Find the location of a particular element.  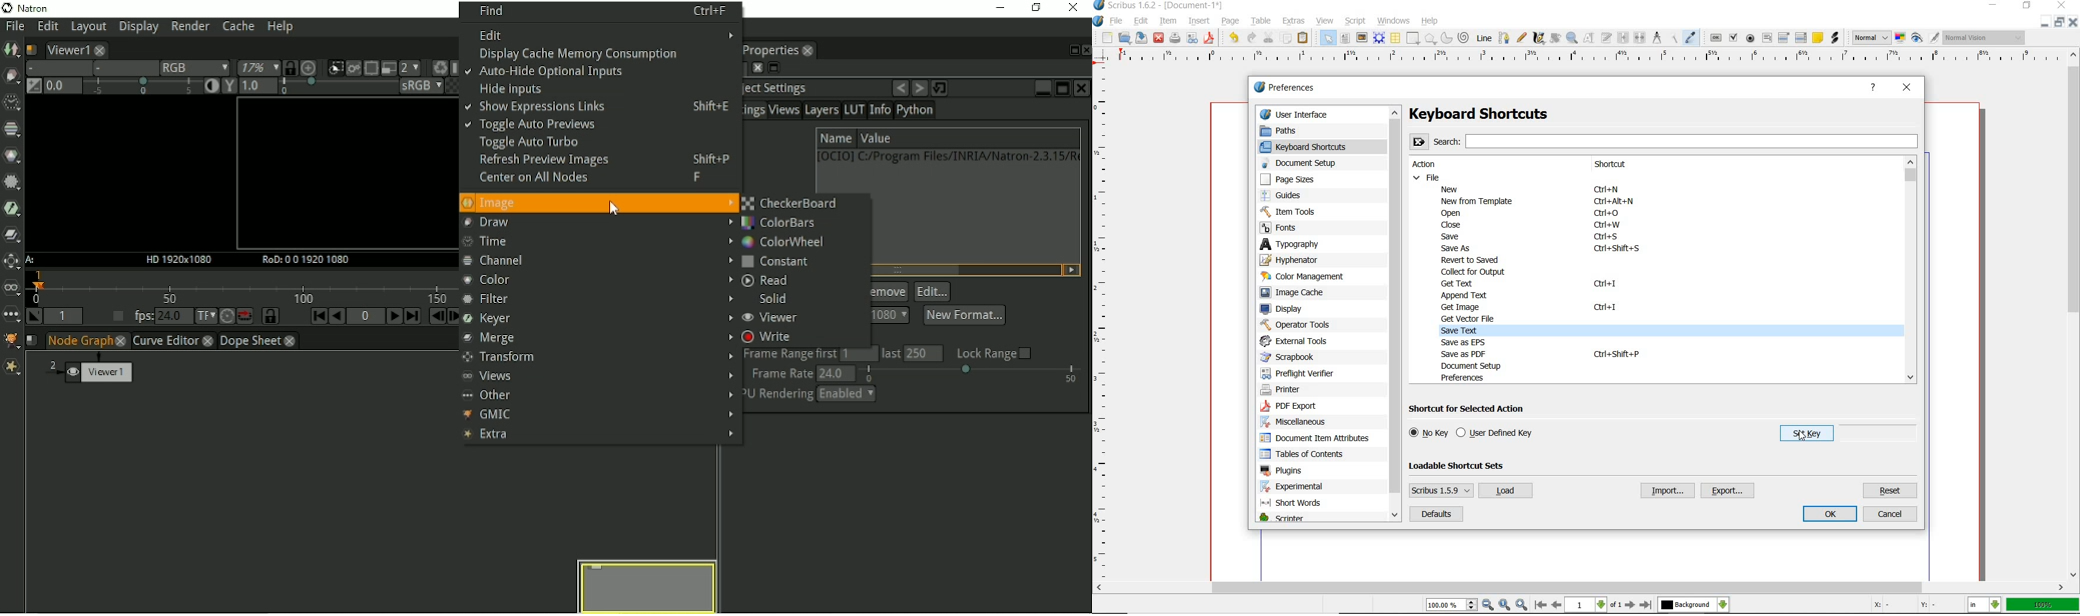

toggle color management is located at coordinates (1899, 39).